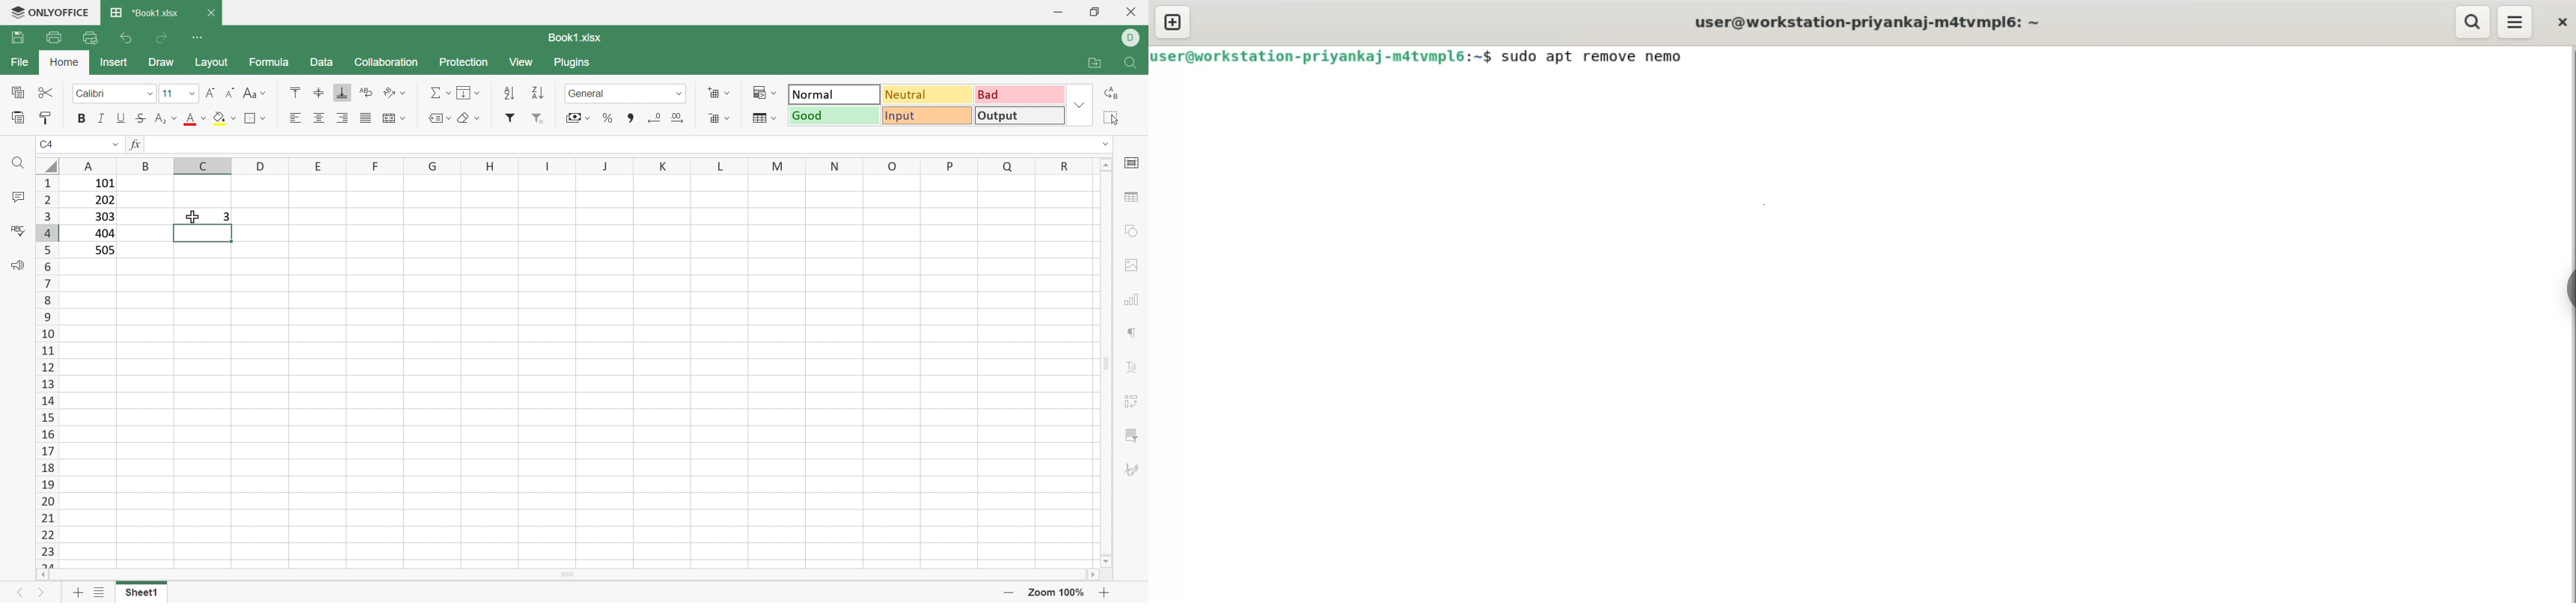 Image resolution: width=2576 pixels, height=616 pixels. I want to click on Conditional formatting, so click(766, 93).